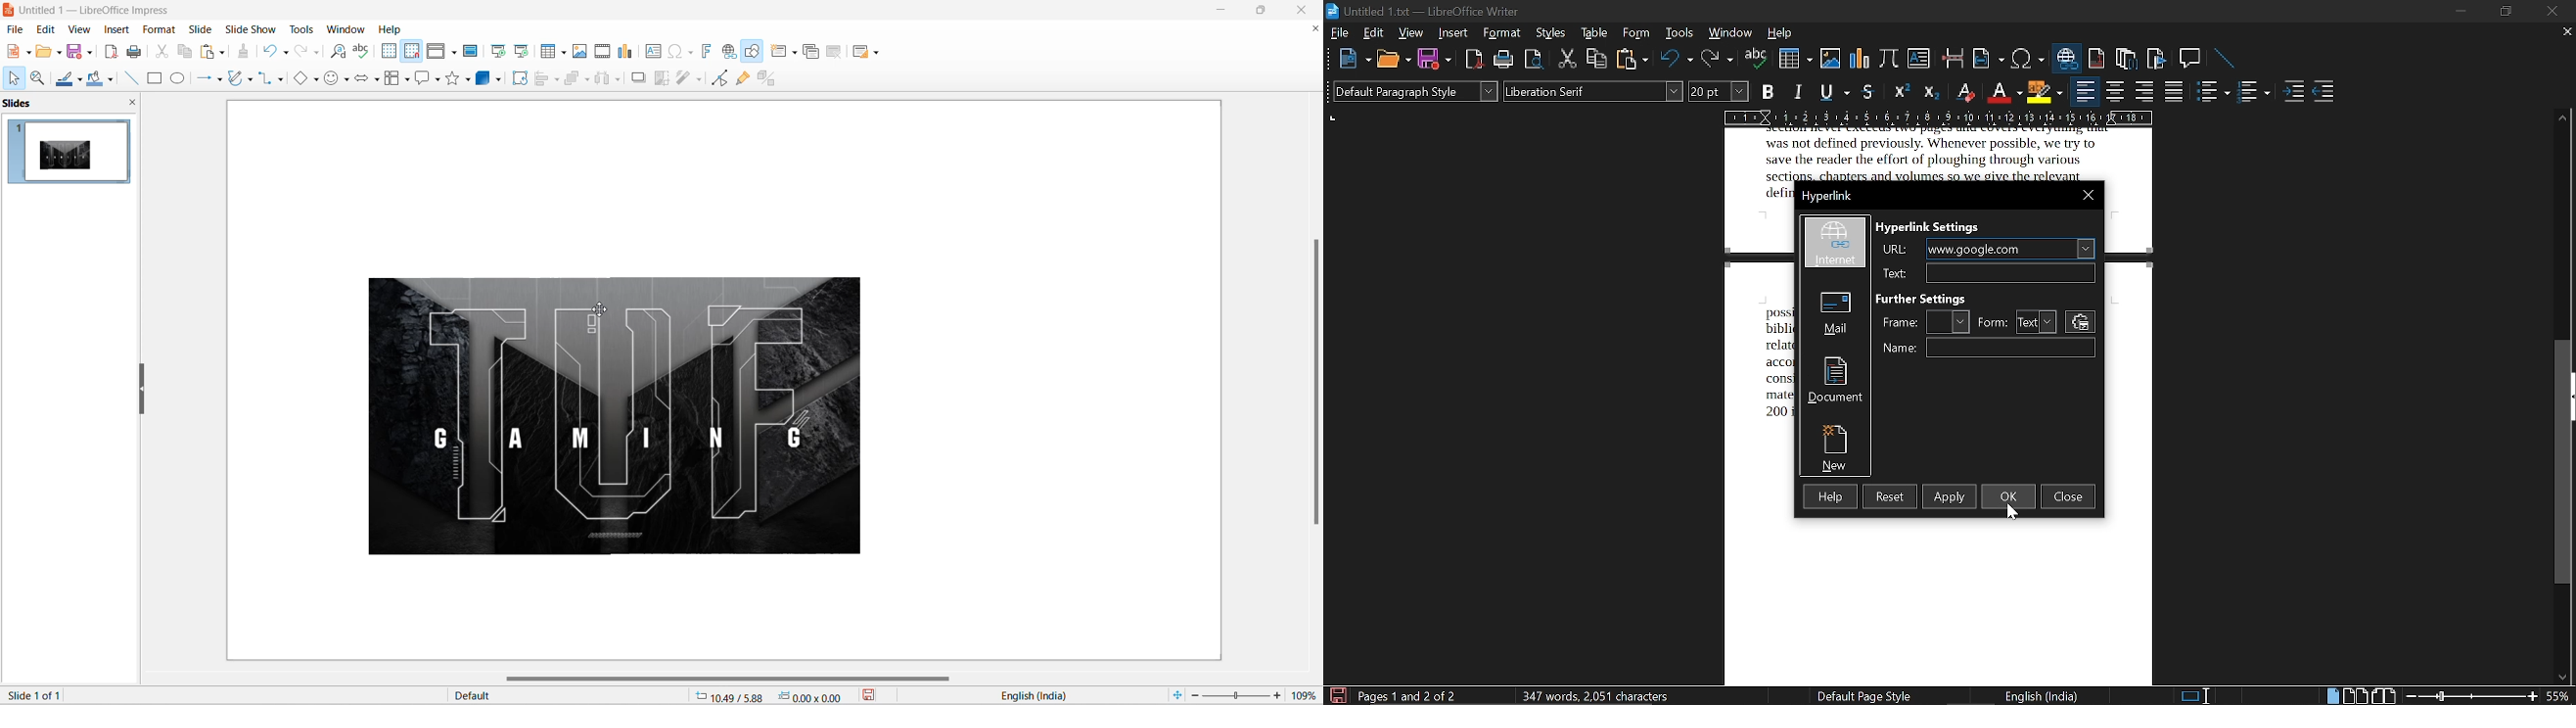  What do you see at coordinates (250, 81) in the screenshot?
I see `curve and polygons` at bounding box center [250, 81].